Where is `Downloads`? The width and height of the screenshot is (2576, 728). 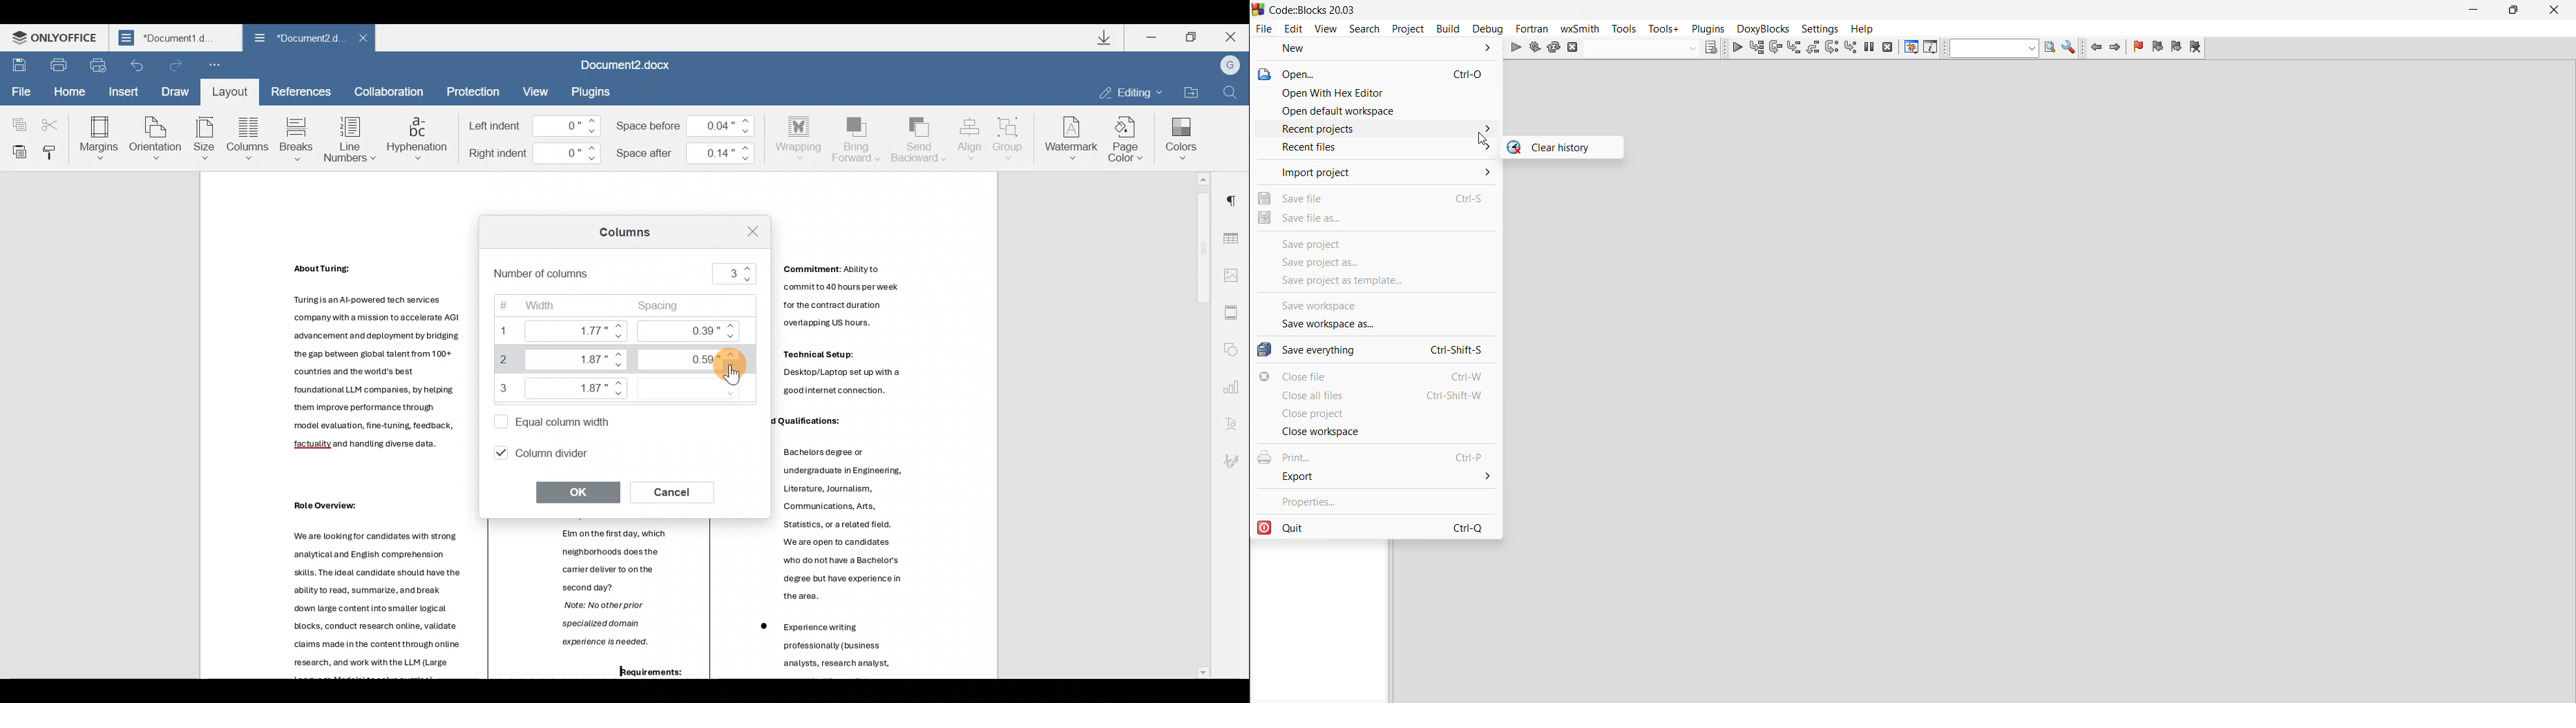 Downloads is located at coordinates (1106, 39).